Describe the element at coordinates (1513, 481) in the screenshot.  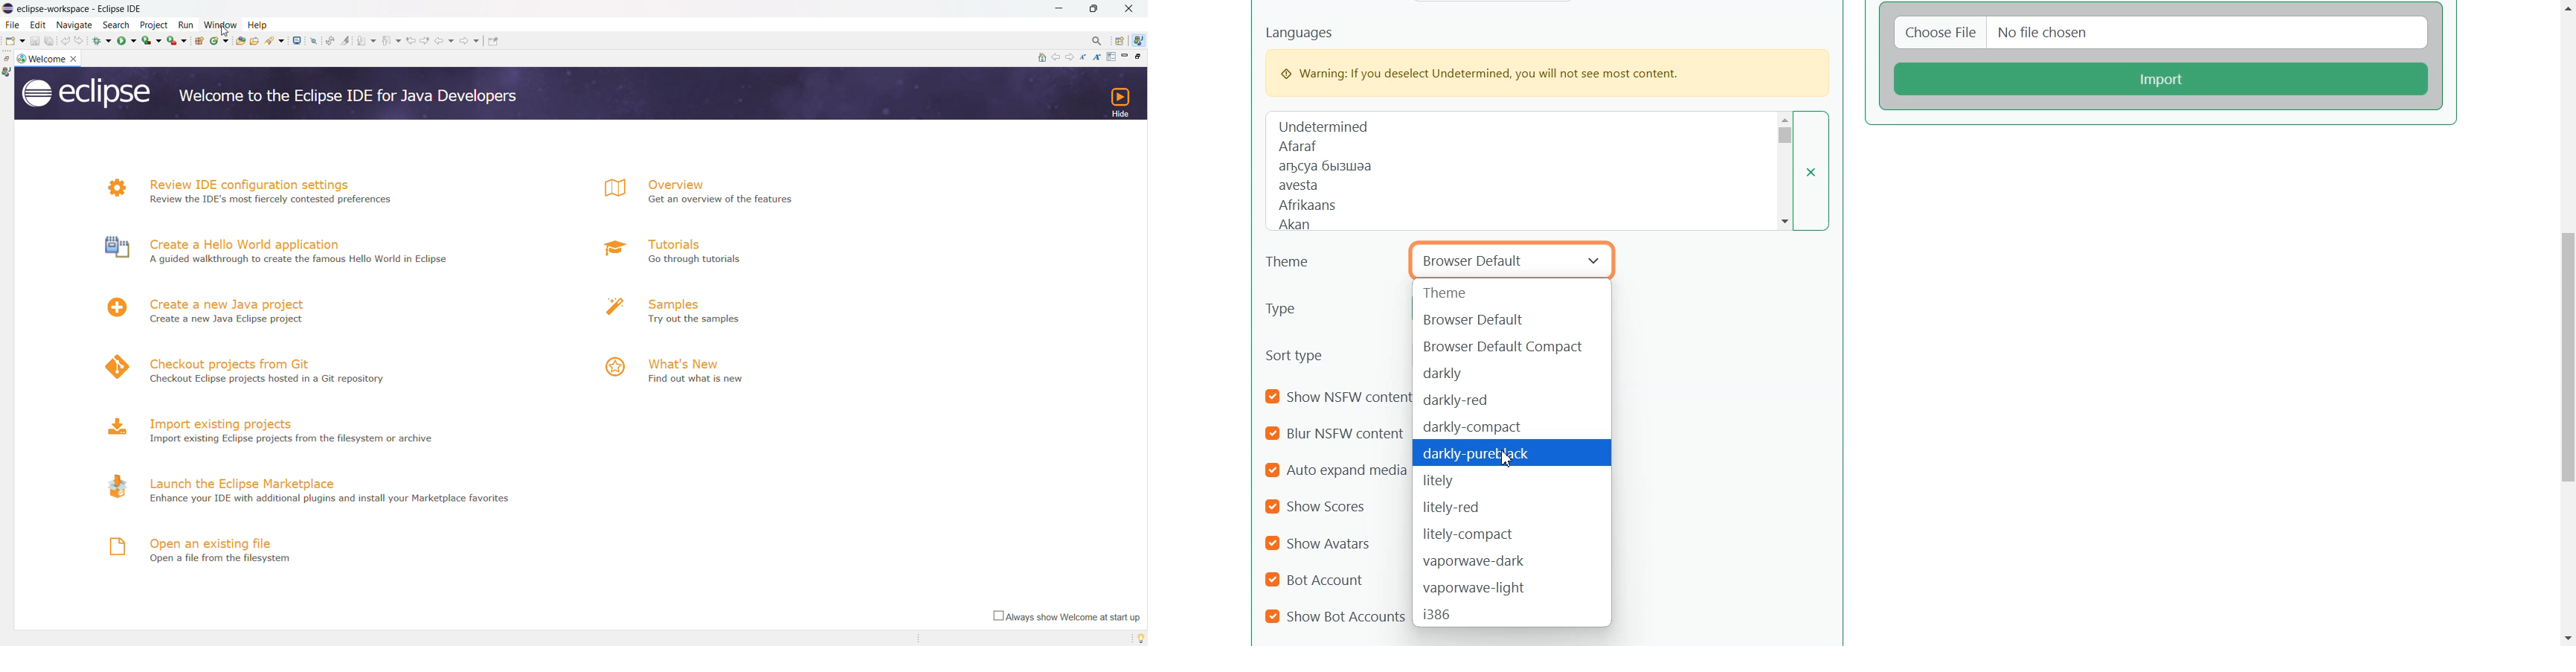
I see `litely` at that location.